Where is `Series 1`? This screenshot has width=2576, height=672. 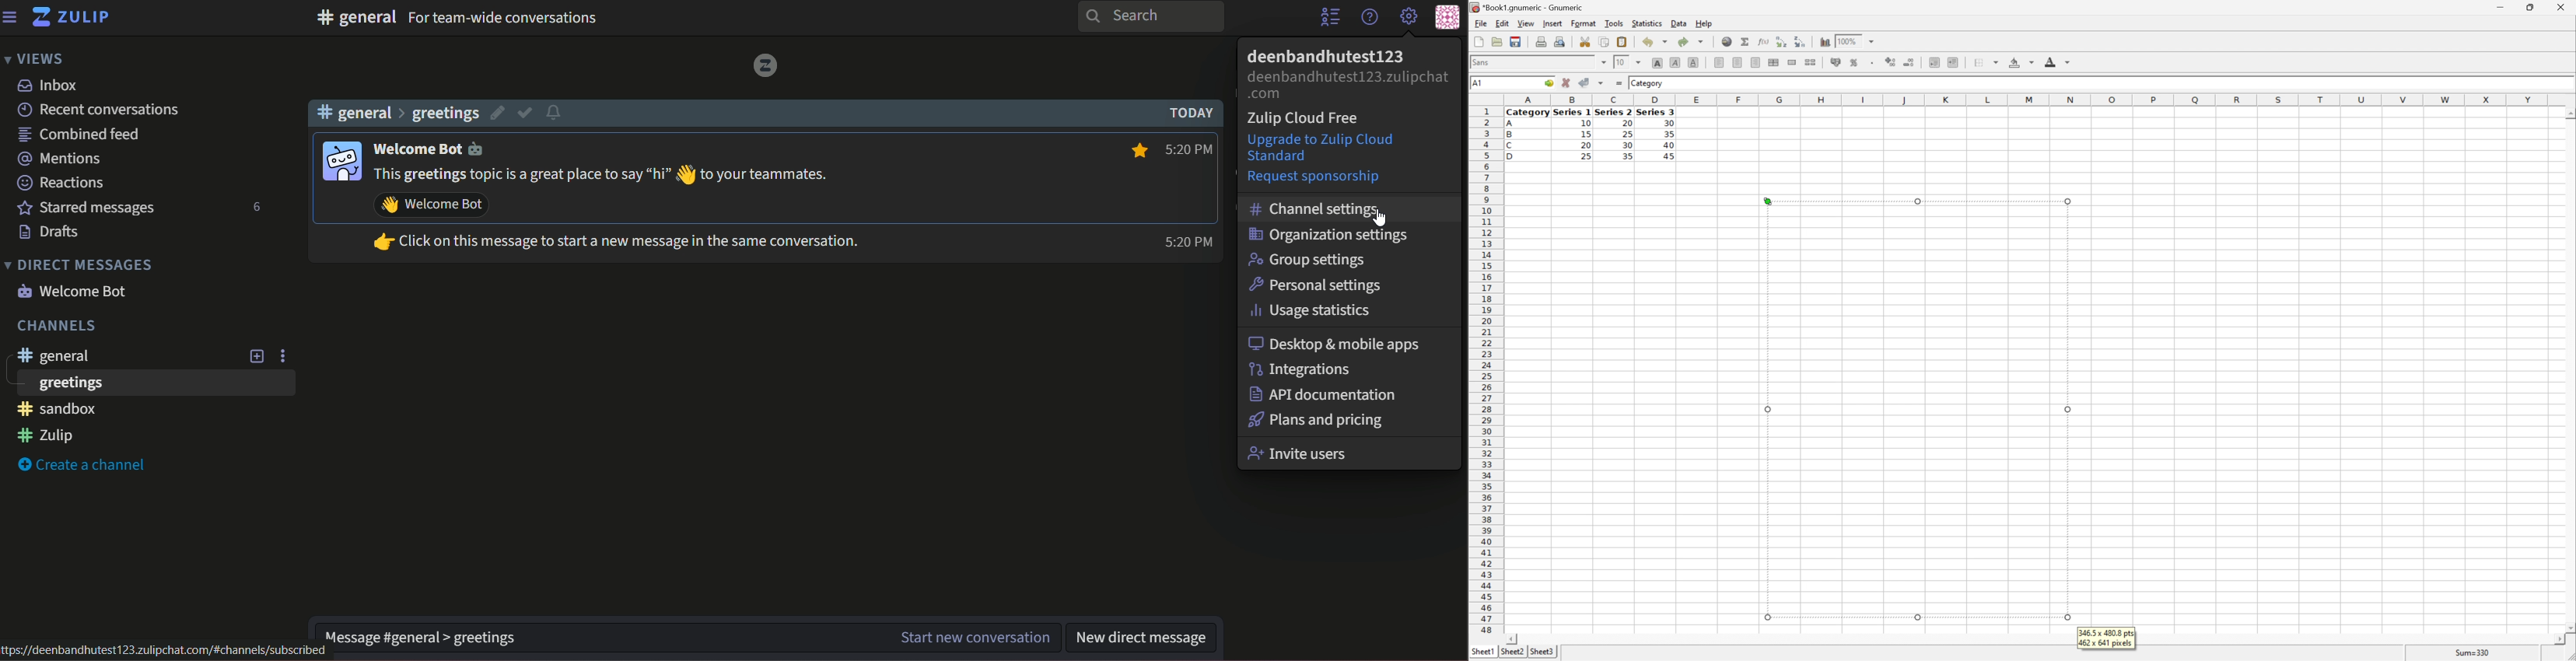 Series 1 is located at coordinates (1572, 113).